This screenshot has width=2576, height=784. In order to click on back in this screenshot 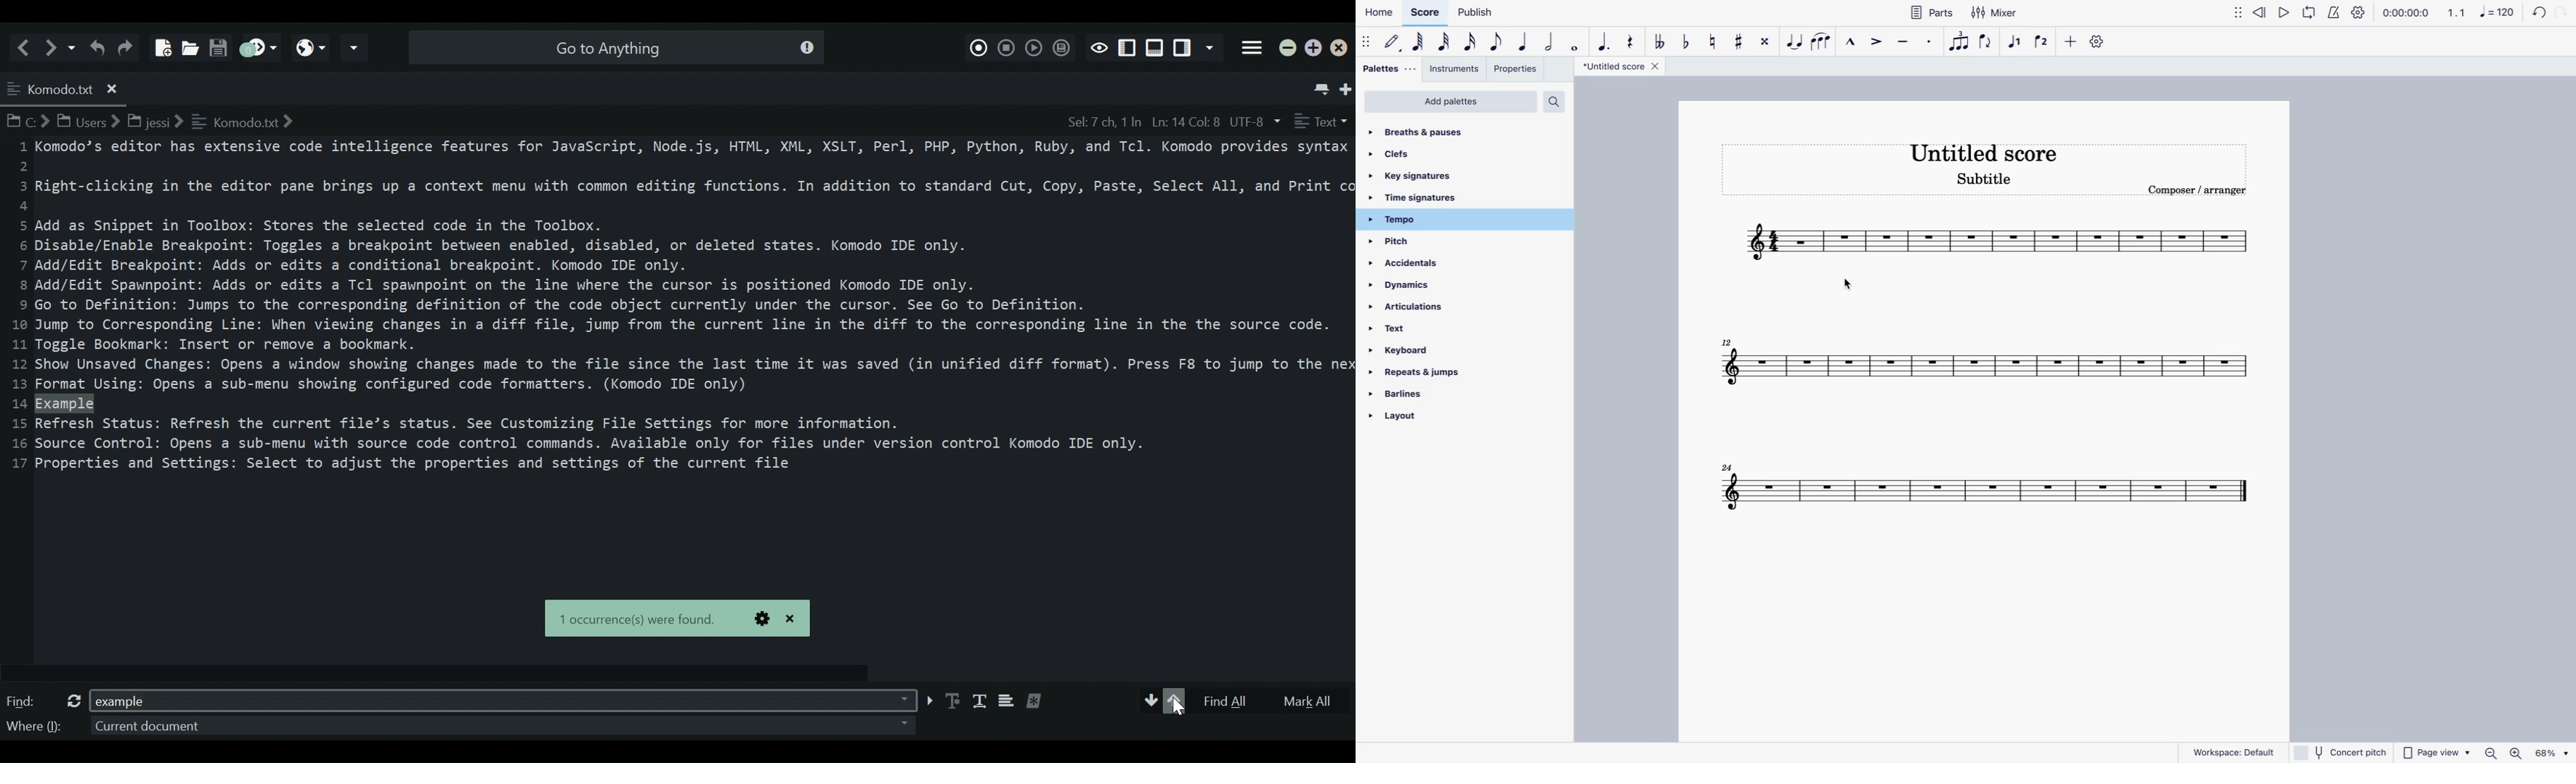, I will do `click(2537, 15)`.